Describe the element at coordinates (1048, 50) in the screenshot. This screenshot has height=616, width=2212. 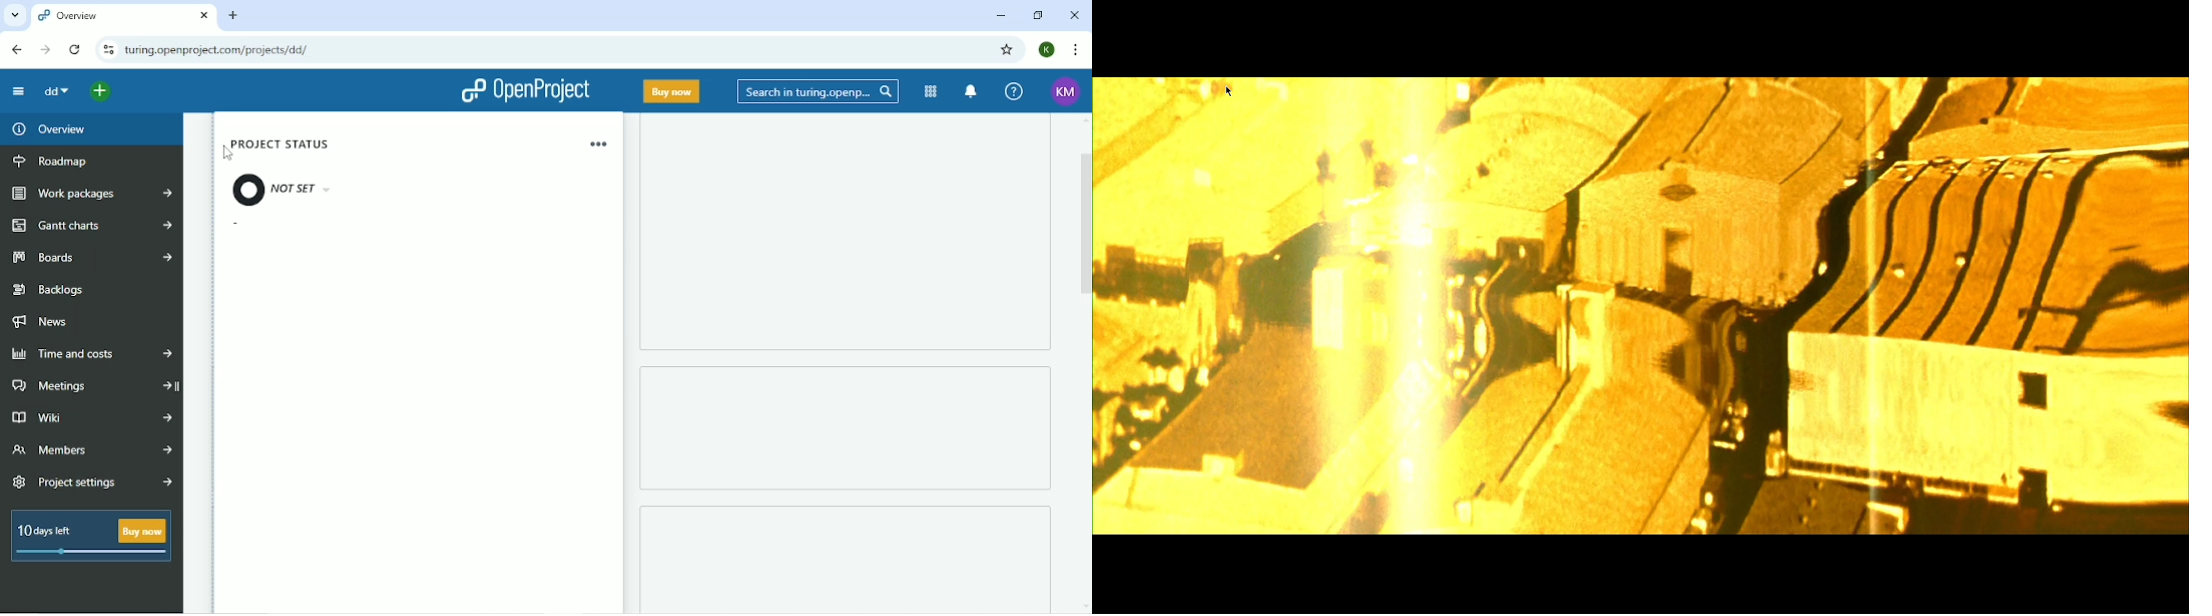
I see `Account` at that location.